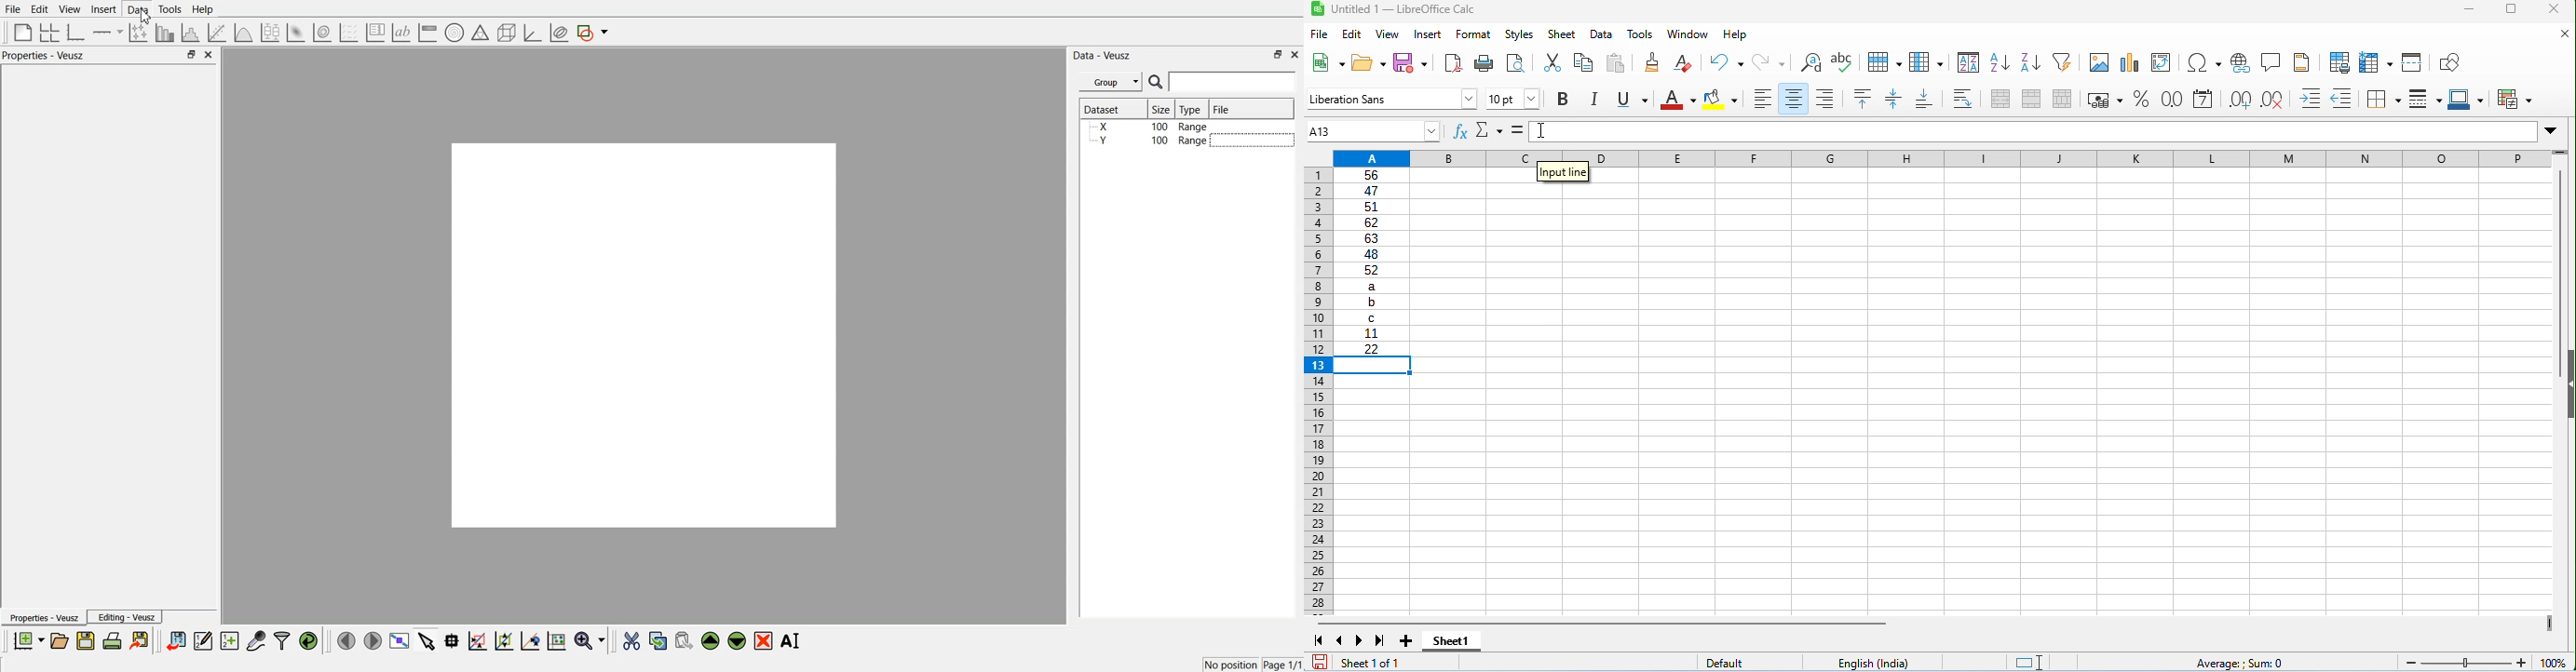 The height and width of the screenshot is (672, 2576). Describe the element at coordinates (1893, 99) in the screenshot. I see `center vertically` at that location.